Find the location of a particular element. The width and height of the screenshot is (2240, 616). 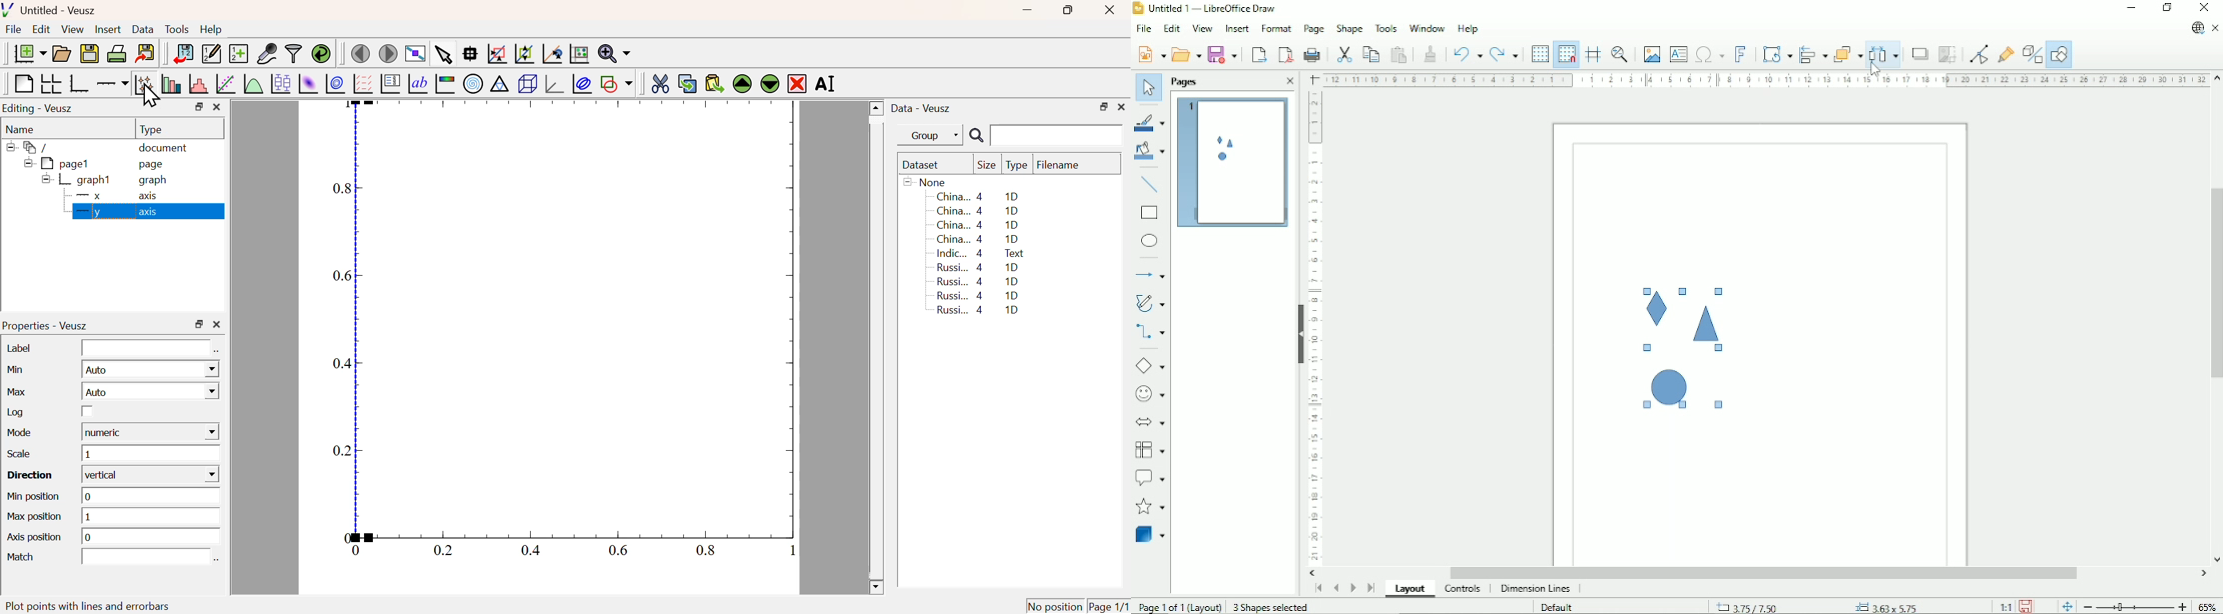

View plot fullscreen is located at coordinates (414, 55).